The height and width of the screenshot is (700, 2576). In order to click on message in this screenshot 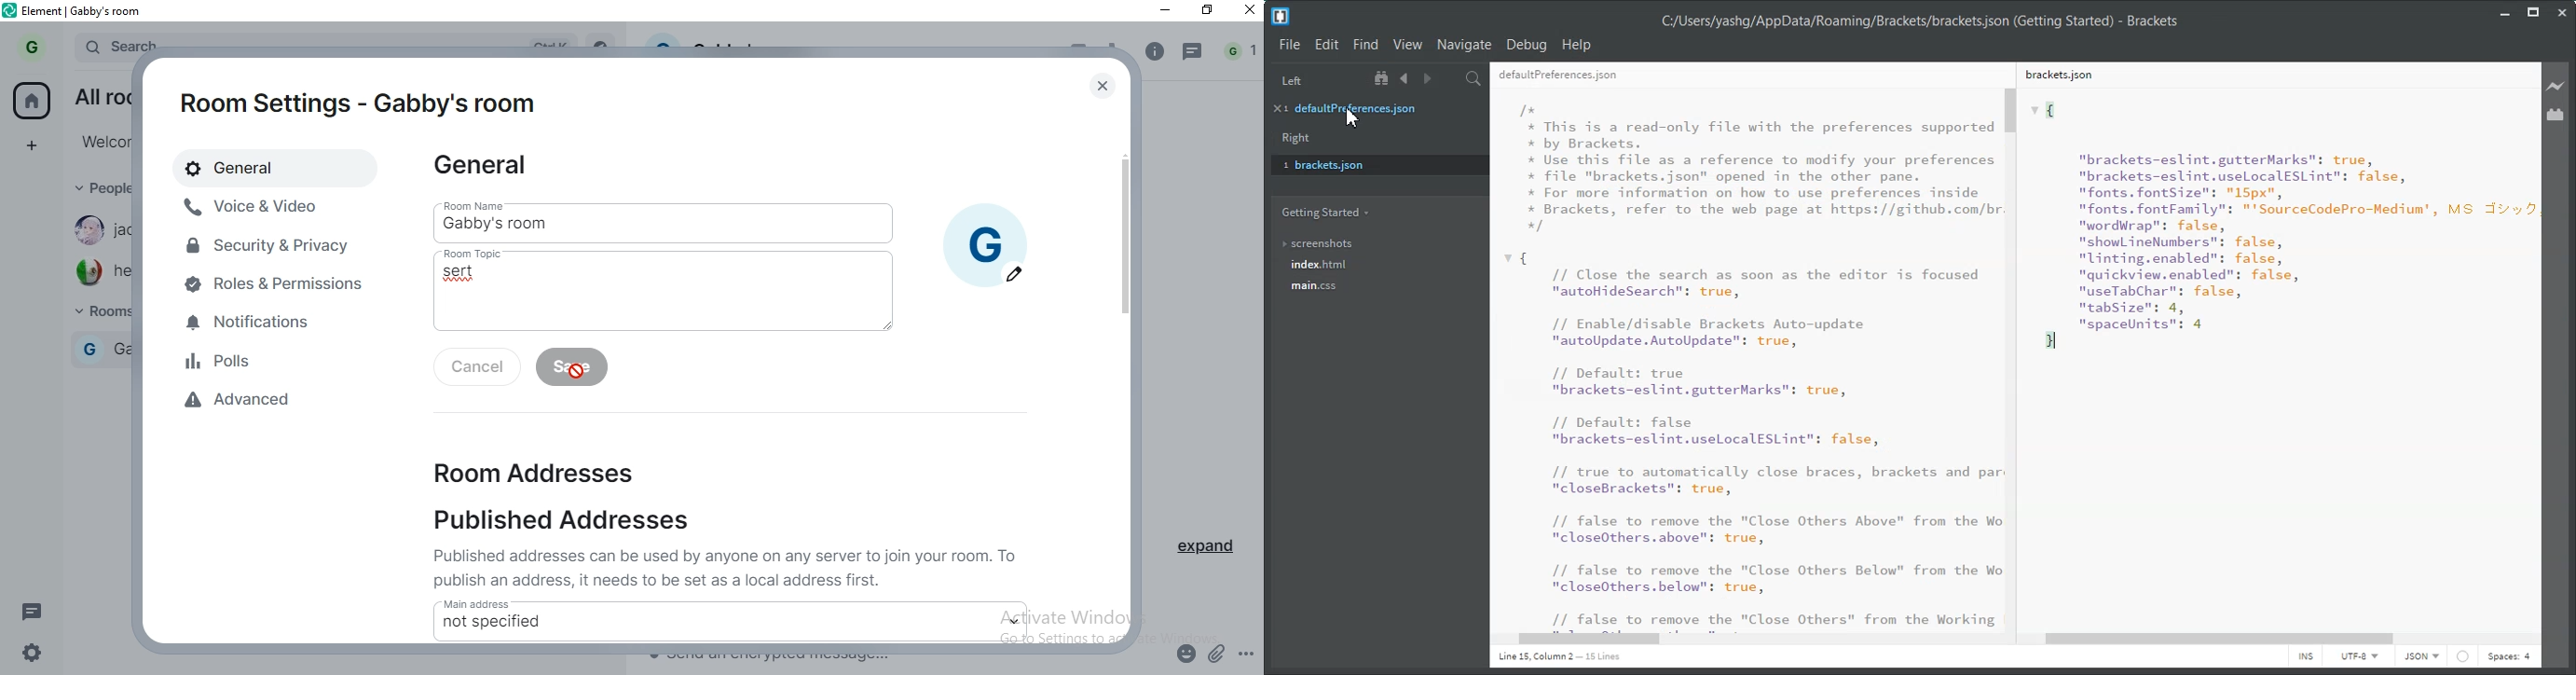, I will do `click(34, 611)`.